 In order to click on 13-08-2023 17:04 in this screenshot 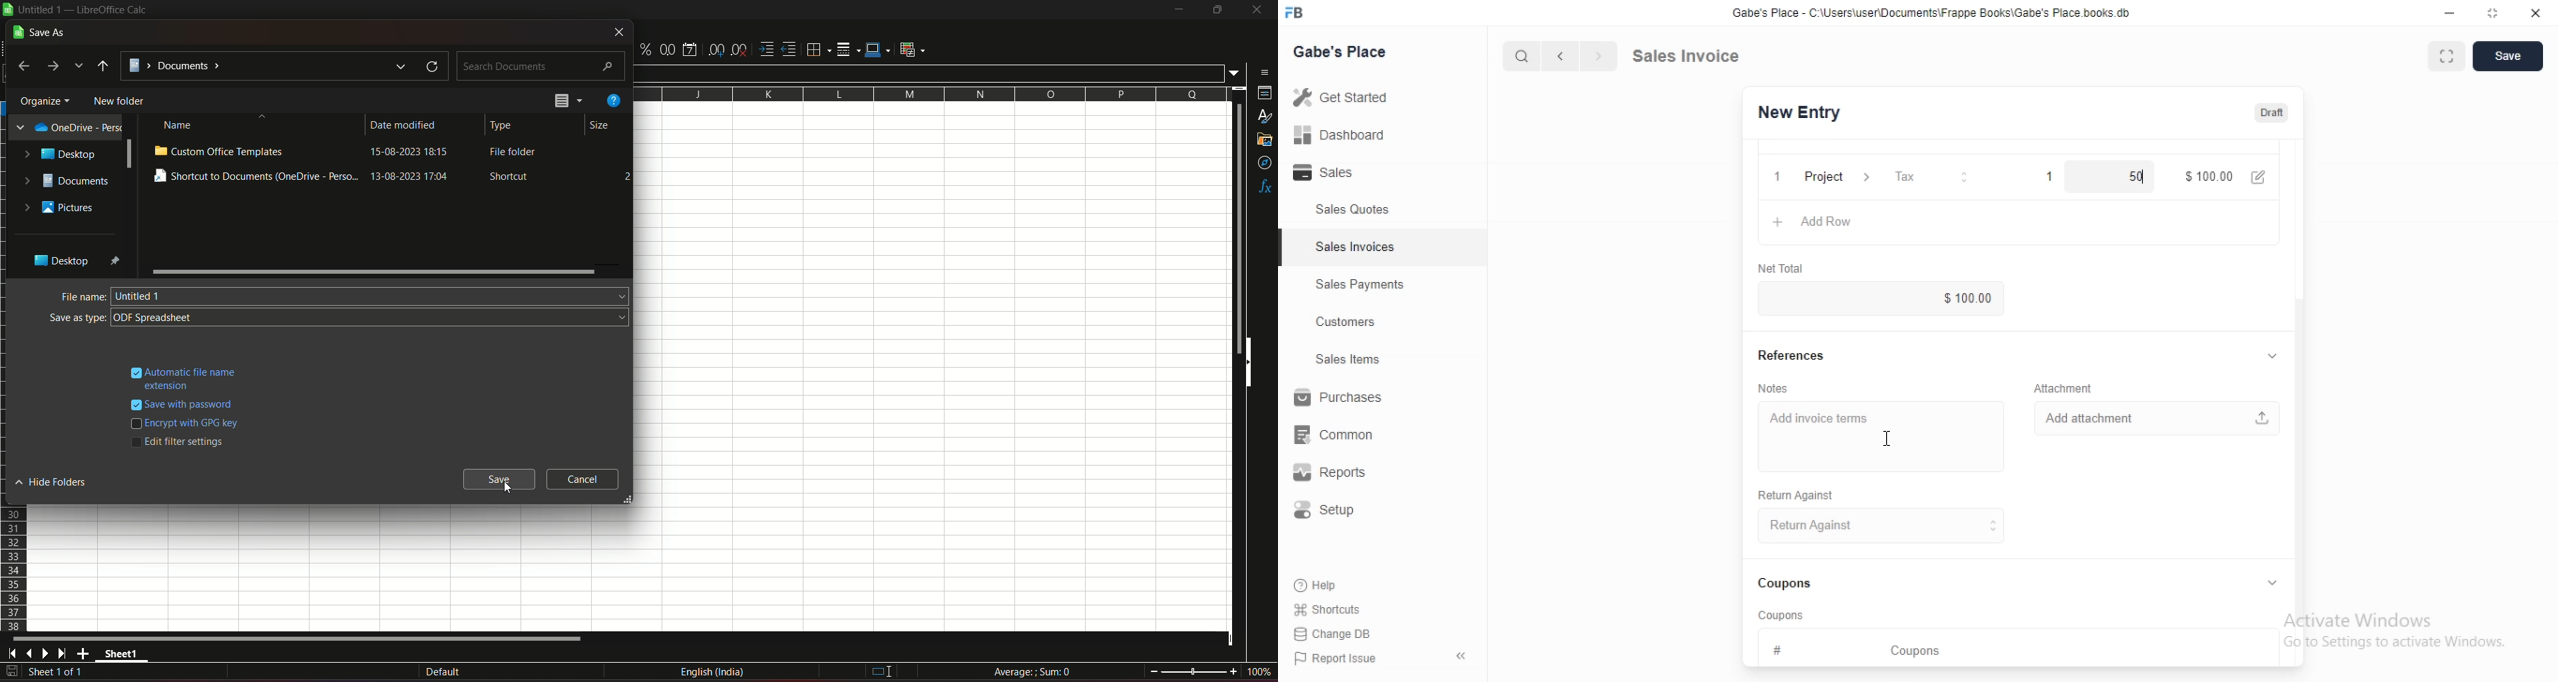, I will do `click(418, 178)`.